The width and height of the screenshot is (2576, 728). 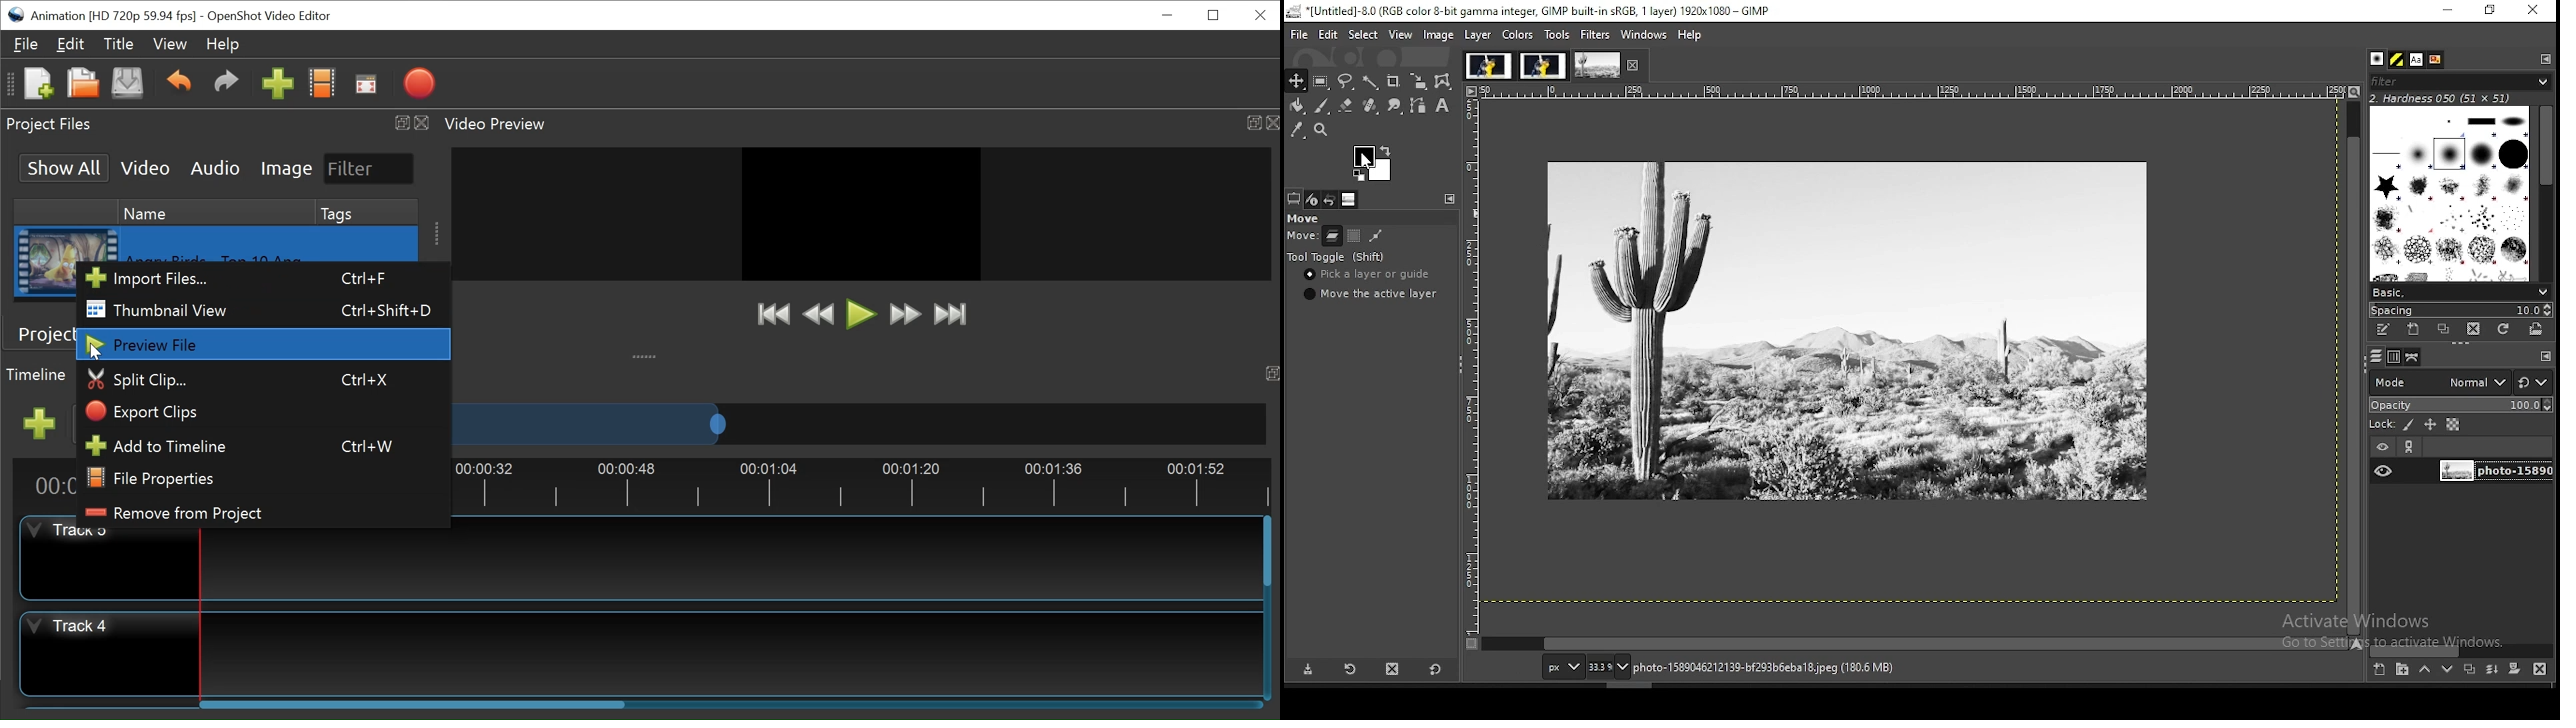 I want to click on undo history, so click(x=1332, y=200).